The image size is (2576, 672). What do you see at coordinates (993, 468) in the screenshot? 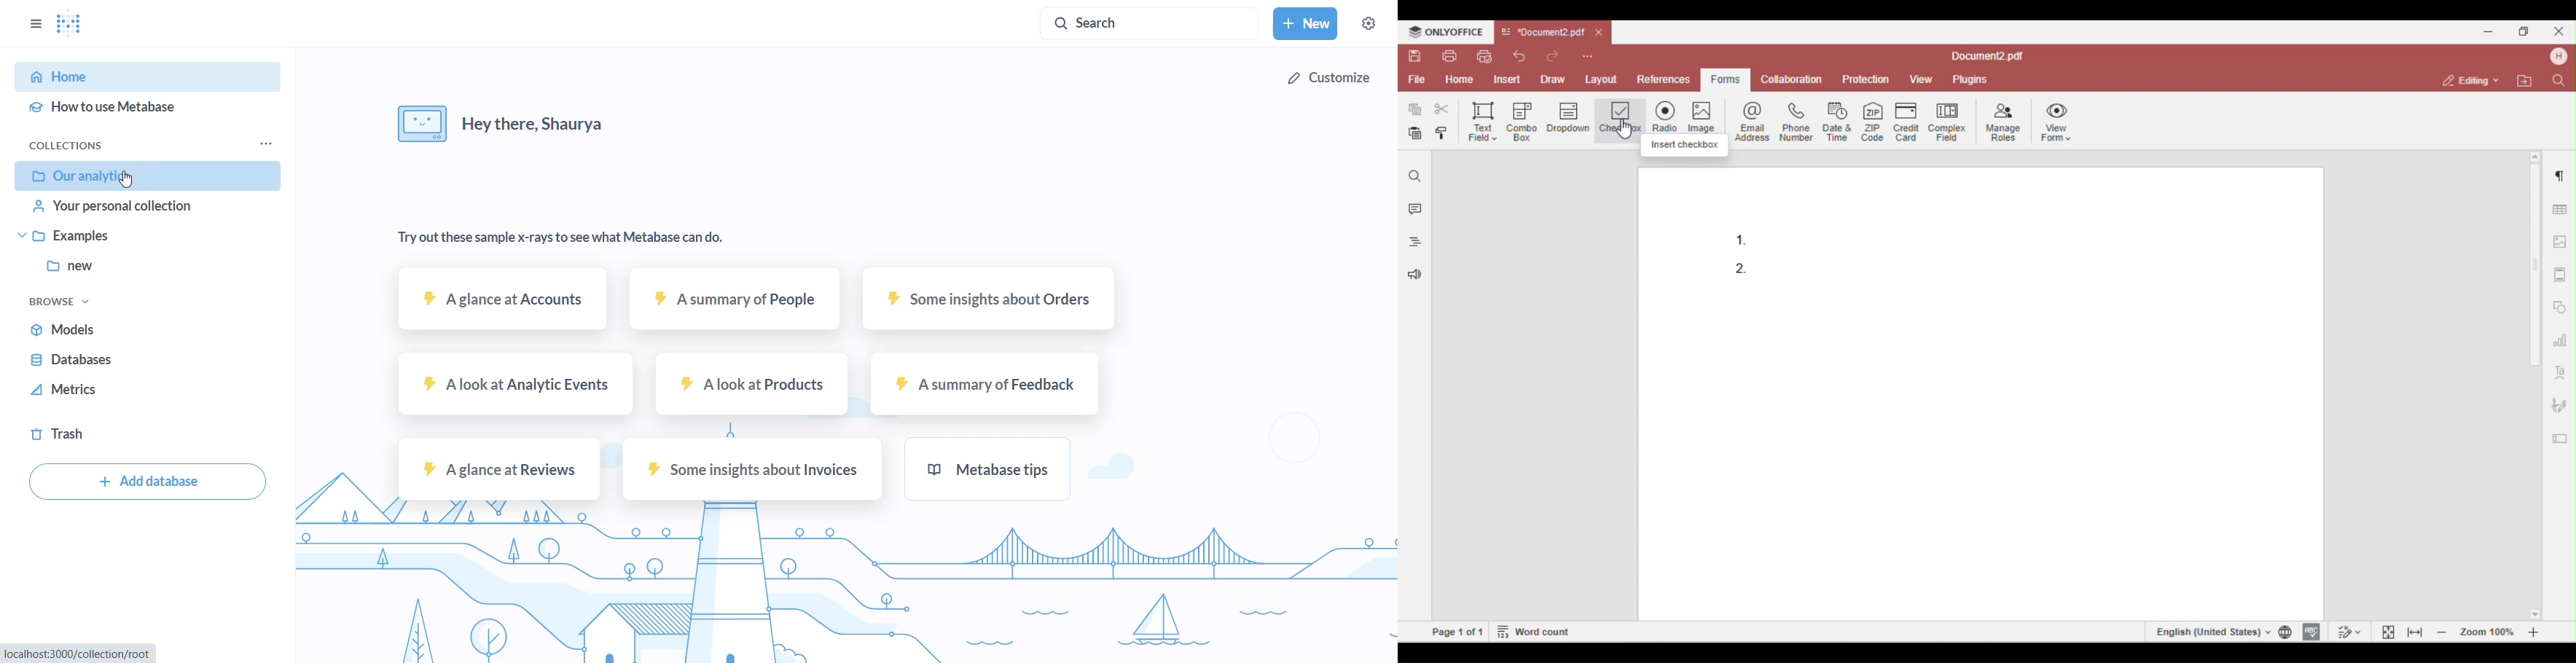
I see `metabase tips` at bounding box center [993, 468].